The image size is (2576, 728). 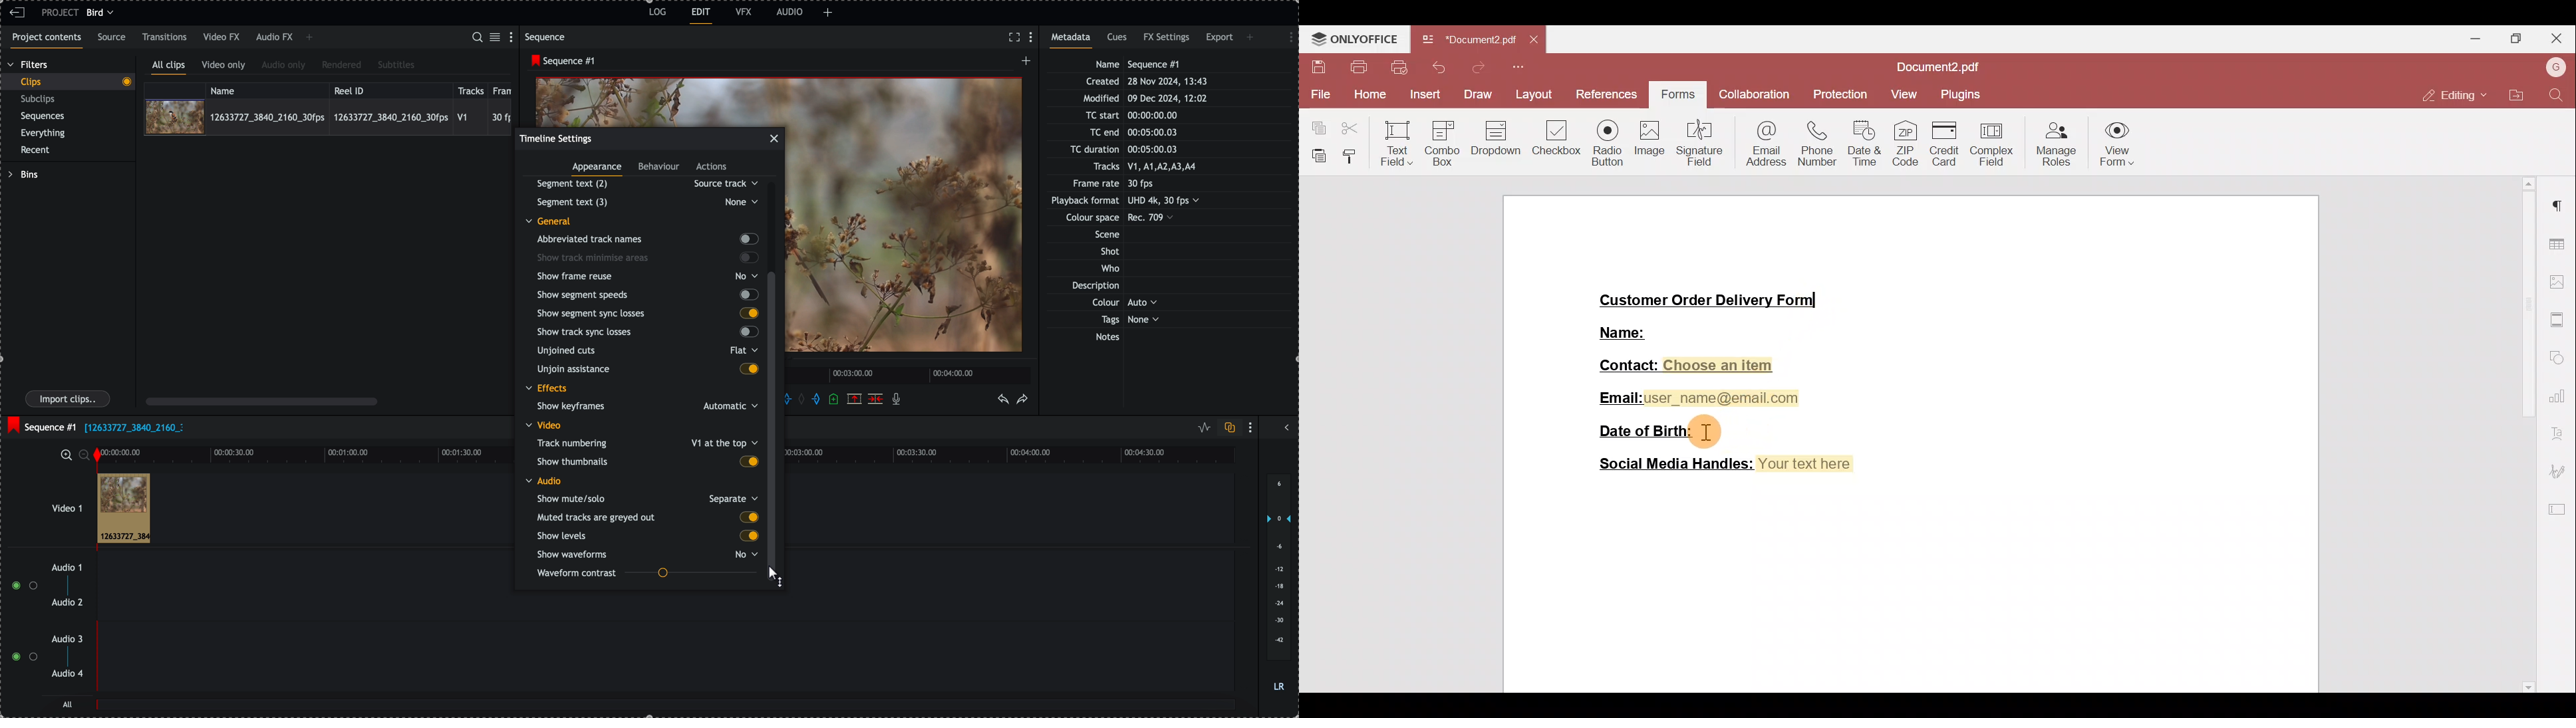 What do you see at coordinates (547, 37) in the screenshot?
I see `sequence` at bounding box center [547, 37].